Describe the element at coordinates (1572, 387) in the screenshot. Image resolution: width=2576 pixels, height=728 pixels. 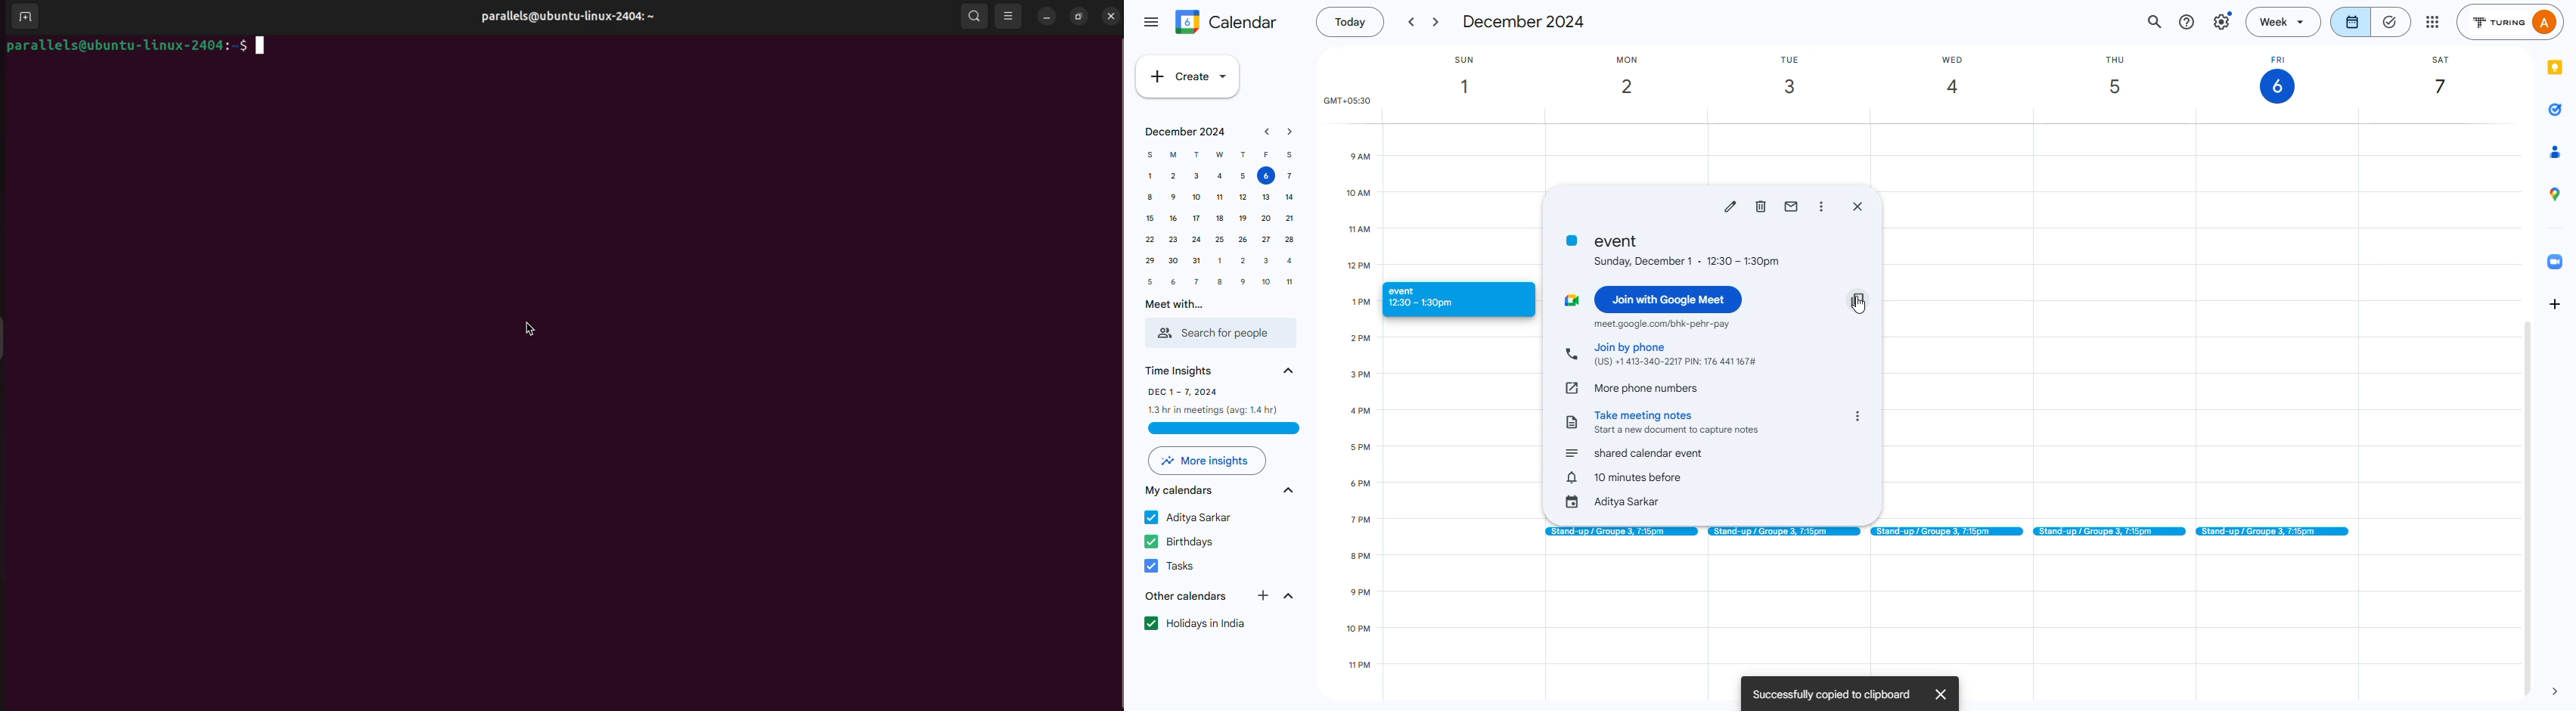
I see `link` at that location.